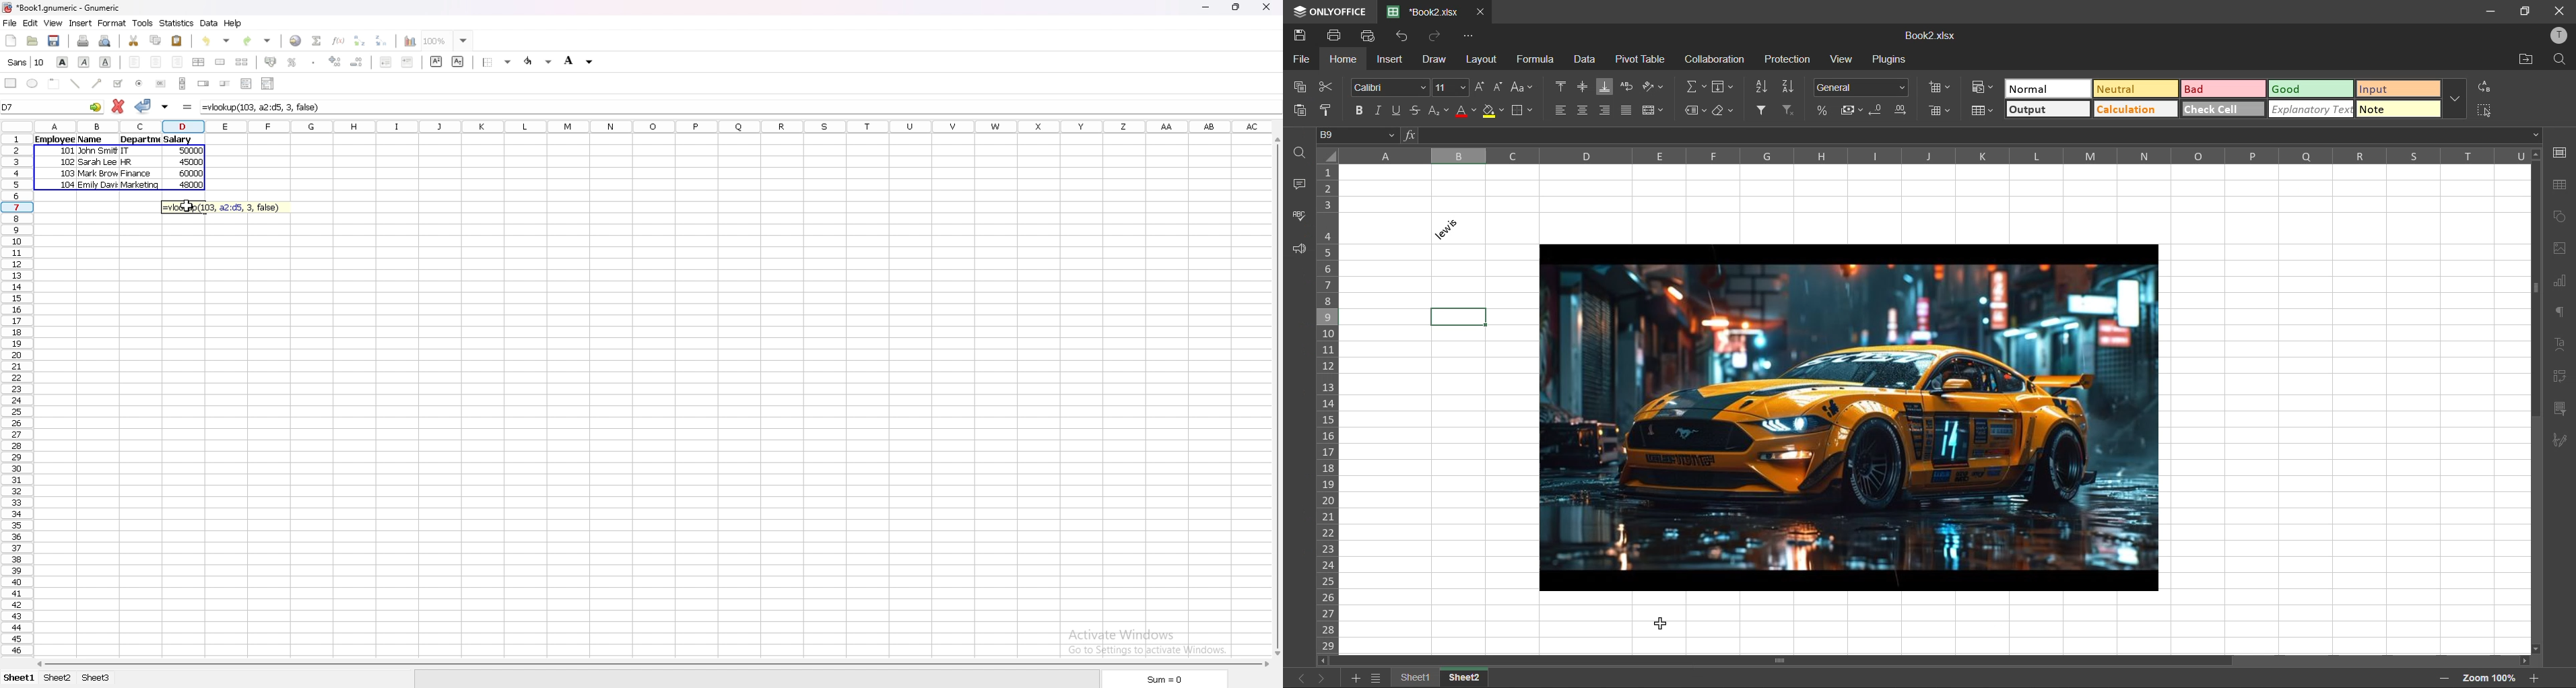 This screenshot has height=700, width=2576. Describe the element at coordinates (2493, 678) in the screenshot. I see `zoom factor` at that location.